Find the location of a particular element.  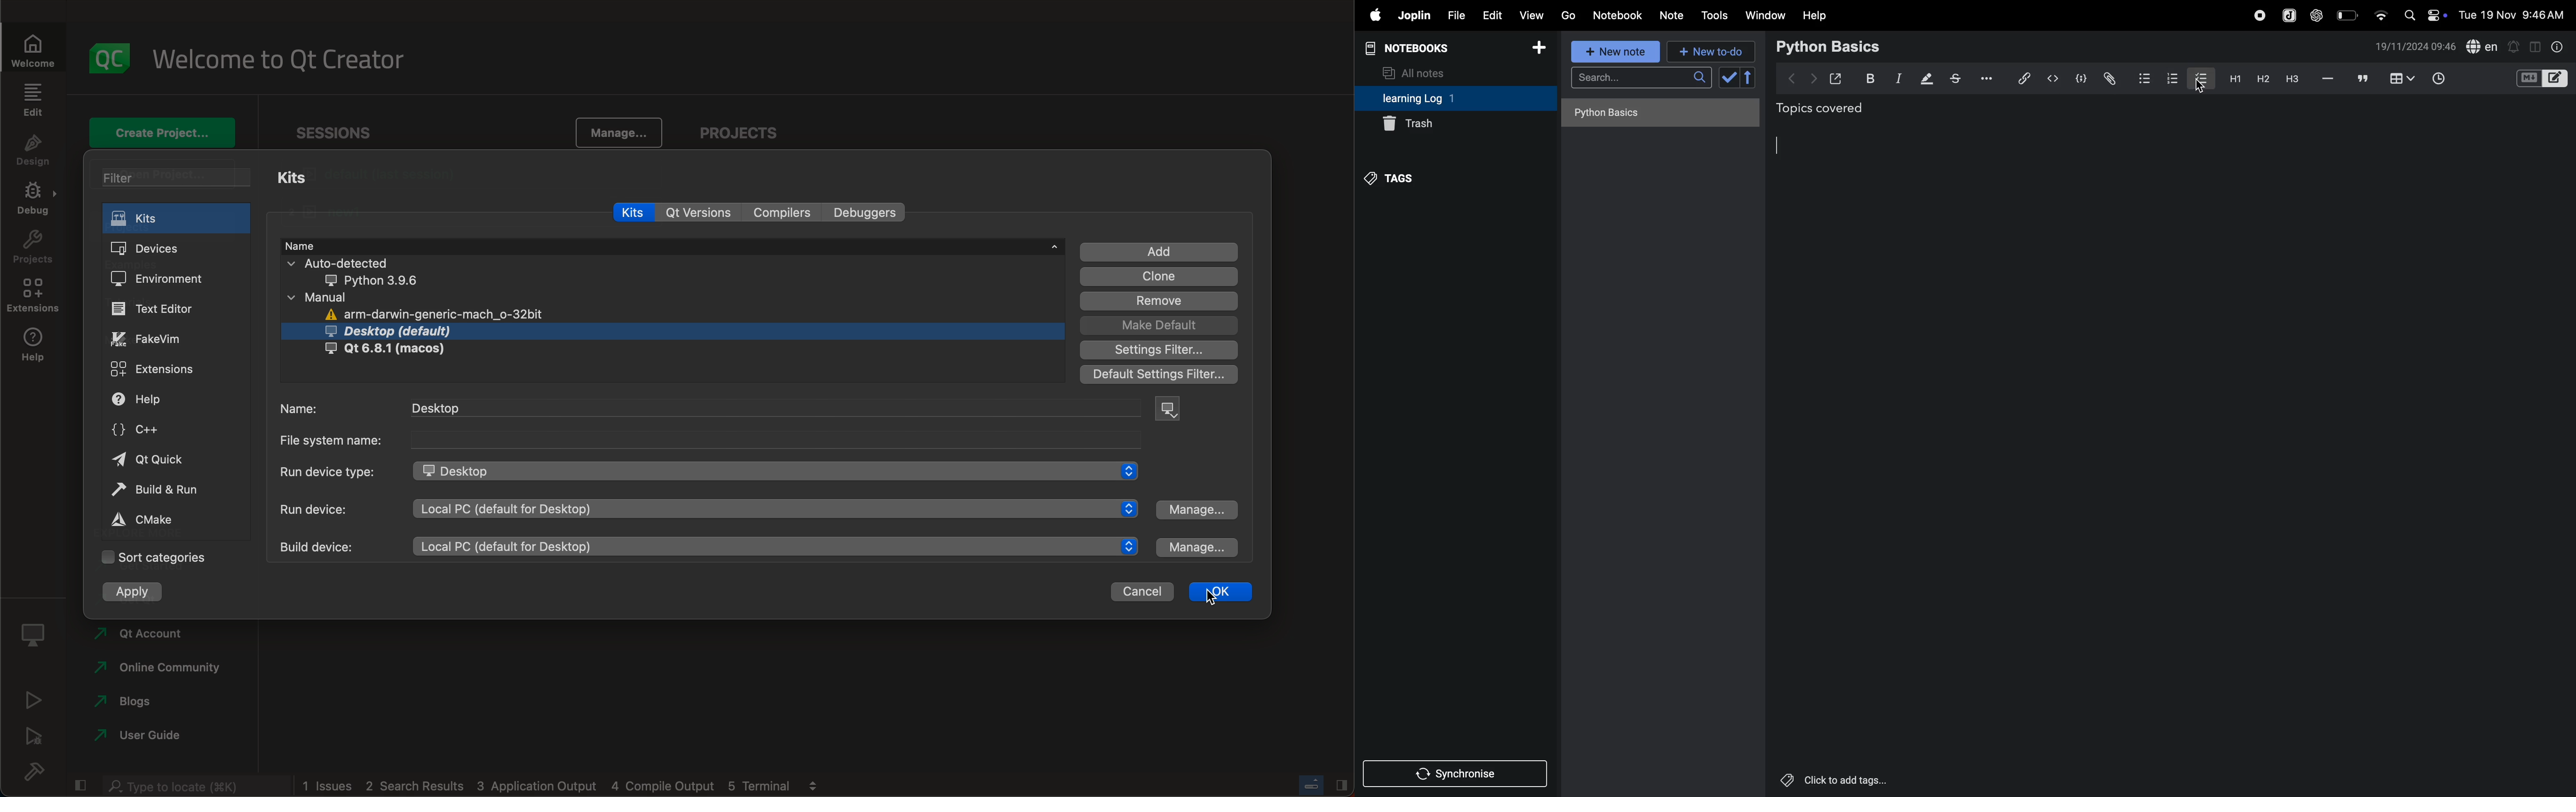

local PC (default for desktop) is located at coordinates (770, 510).